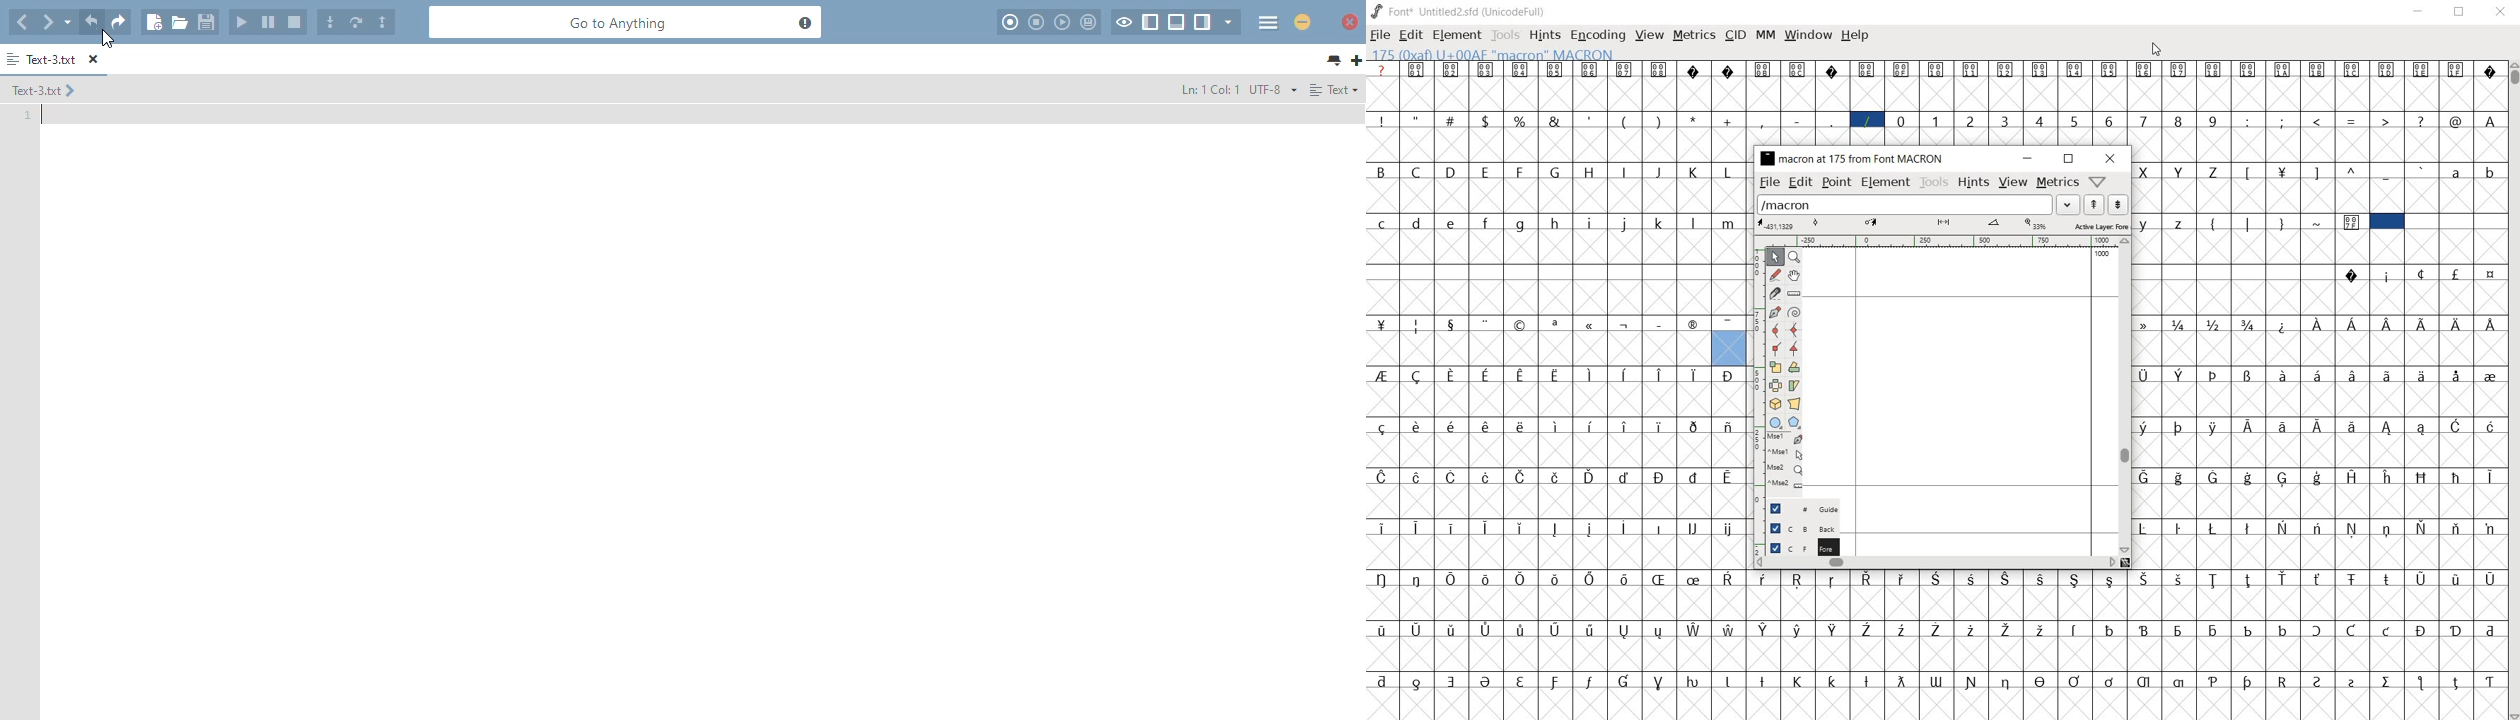  I want to click on empty spaces, so click(2457, 221).